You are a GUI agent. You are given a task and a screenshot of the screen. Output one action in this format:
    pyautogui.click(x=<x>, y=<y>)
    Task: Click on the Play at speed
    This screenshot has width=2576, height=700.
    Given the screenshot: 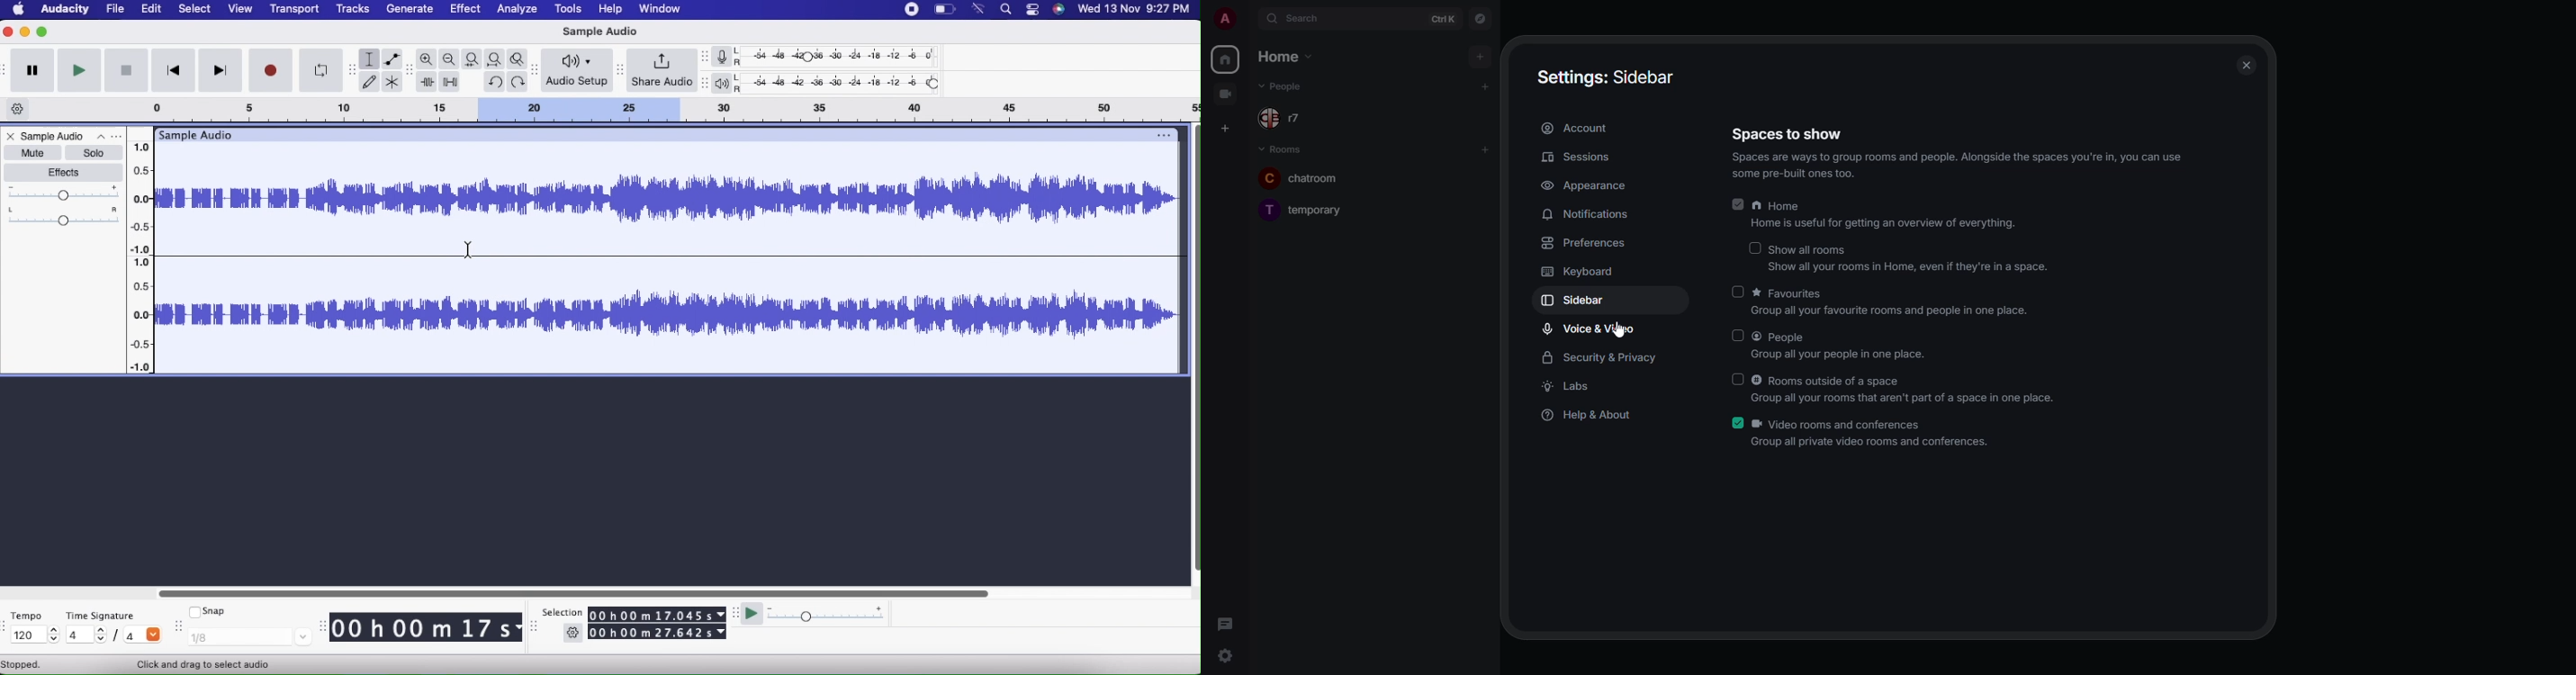 What is the action you would take?
    pyautogui.click(x=753, y=616)
    